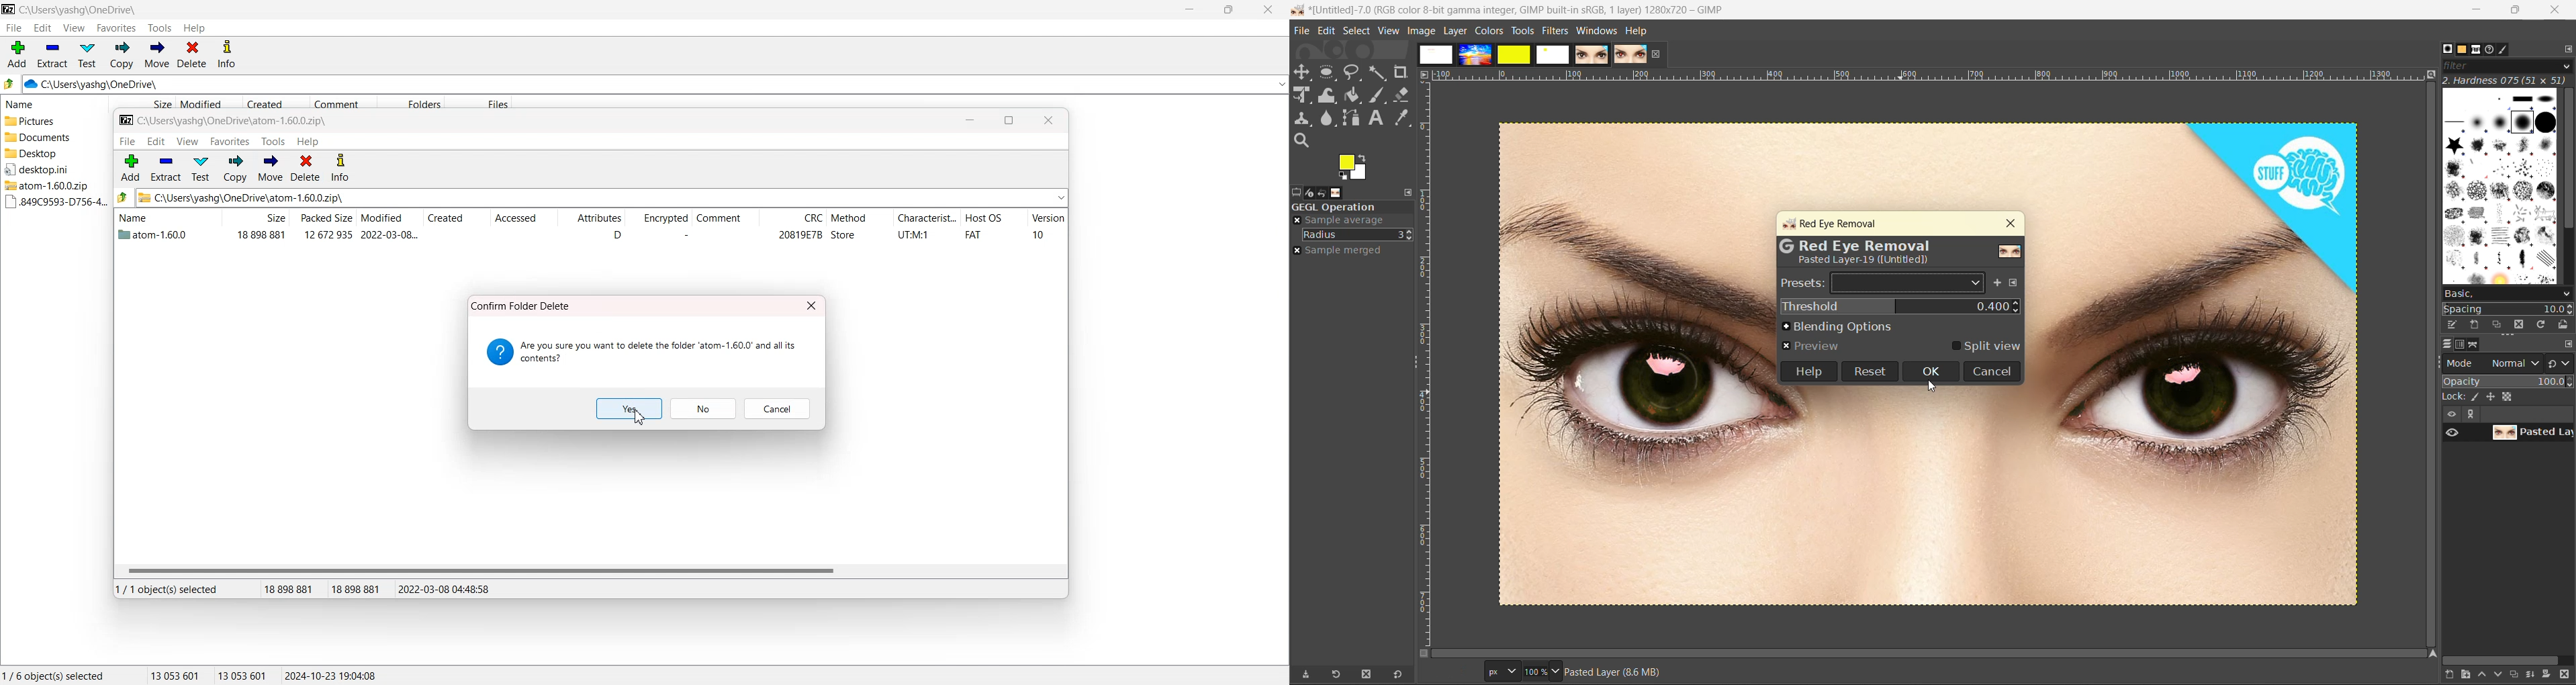  What do you see at coordinates (322, 218) in the screenshot?
I see `Packed Size` at bounding box center [322, 218].